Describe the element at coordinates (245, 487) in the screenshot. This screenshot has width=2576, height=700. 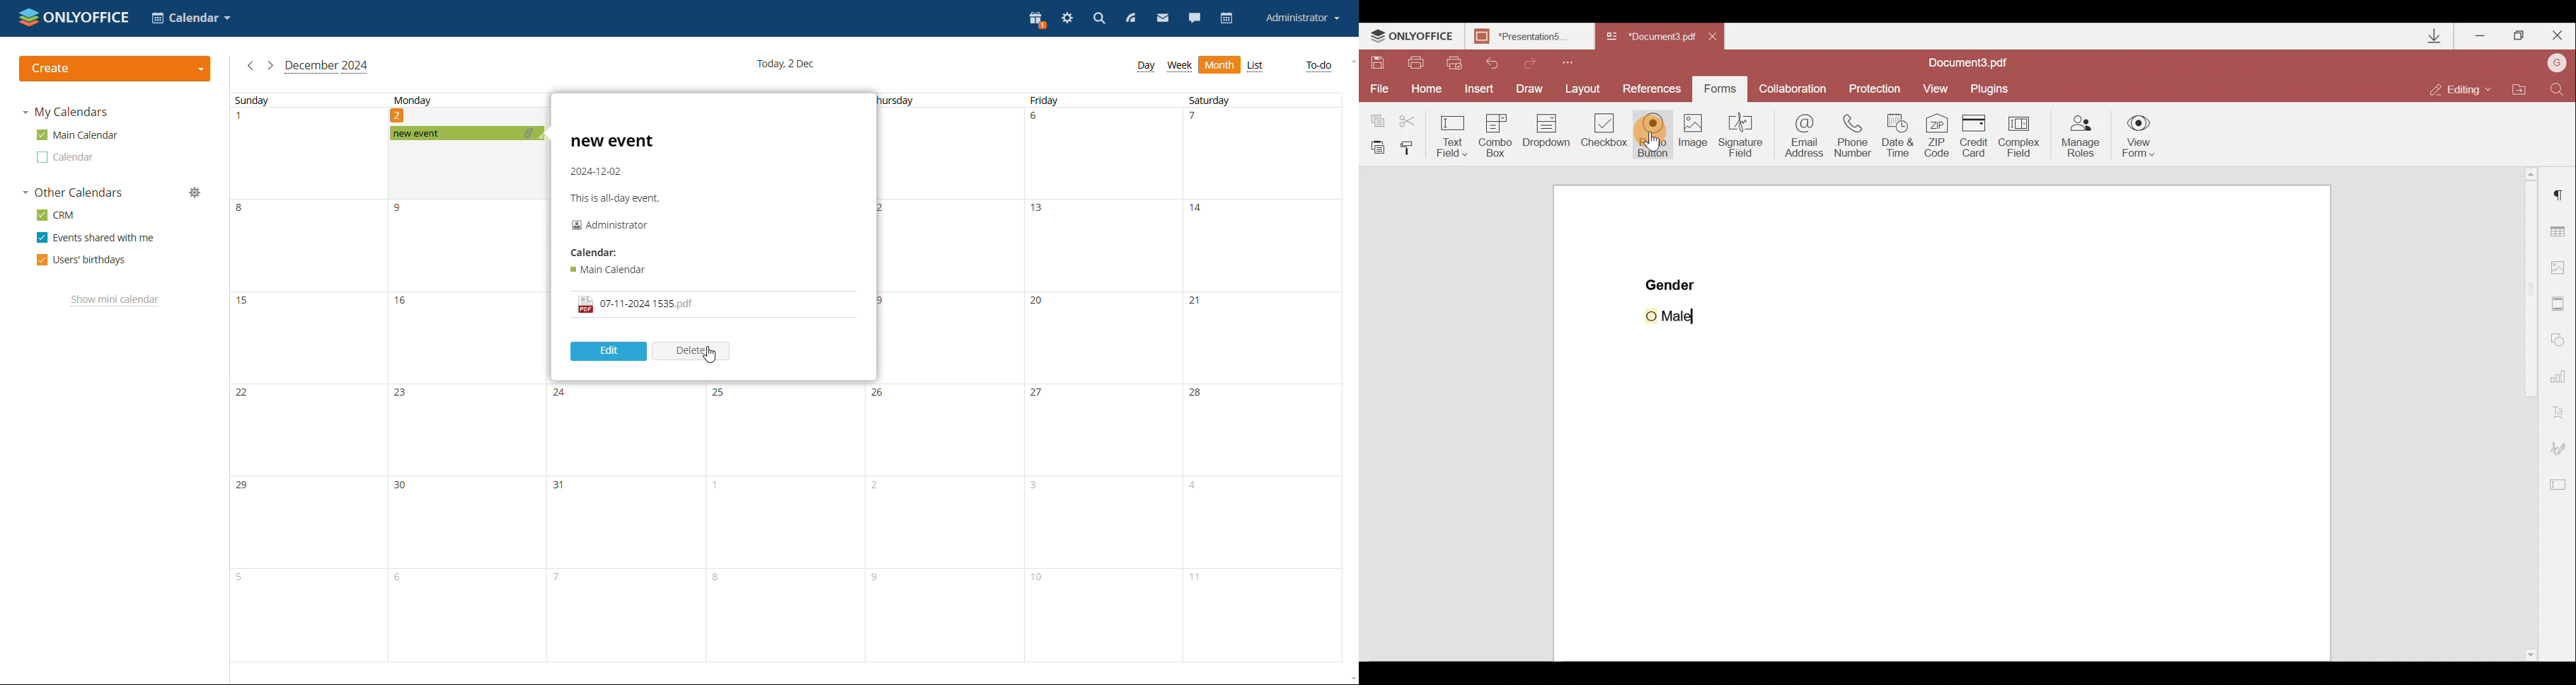
I see `29` at that location.